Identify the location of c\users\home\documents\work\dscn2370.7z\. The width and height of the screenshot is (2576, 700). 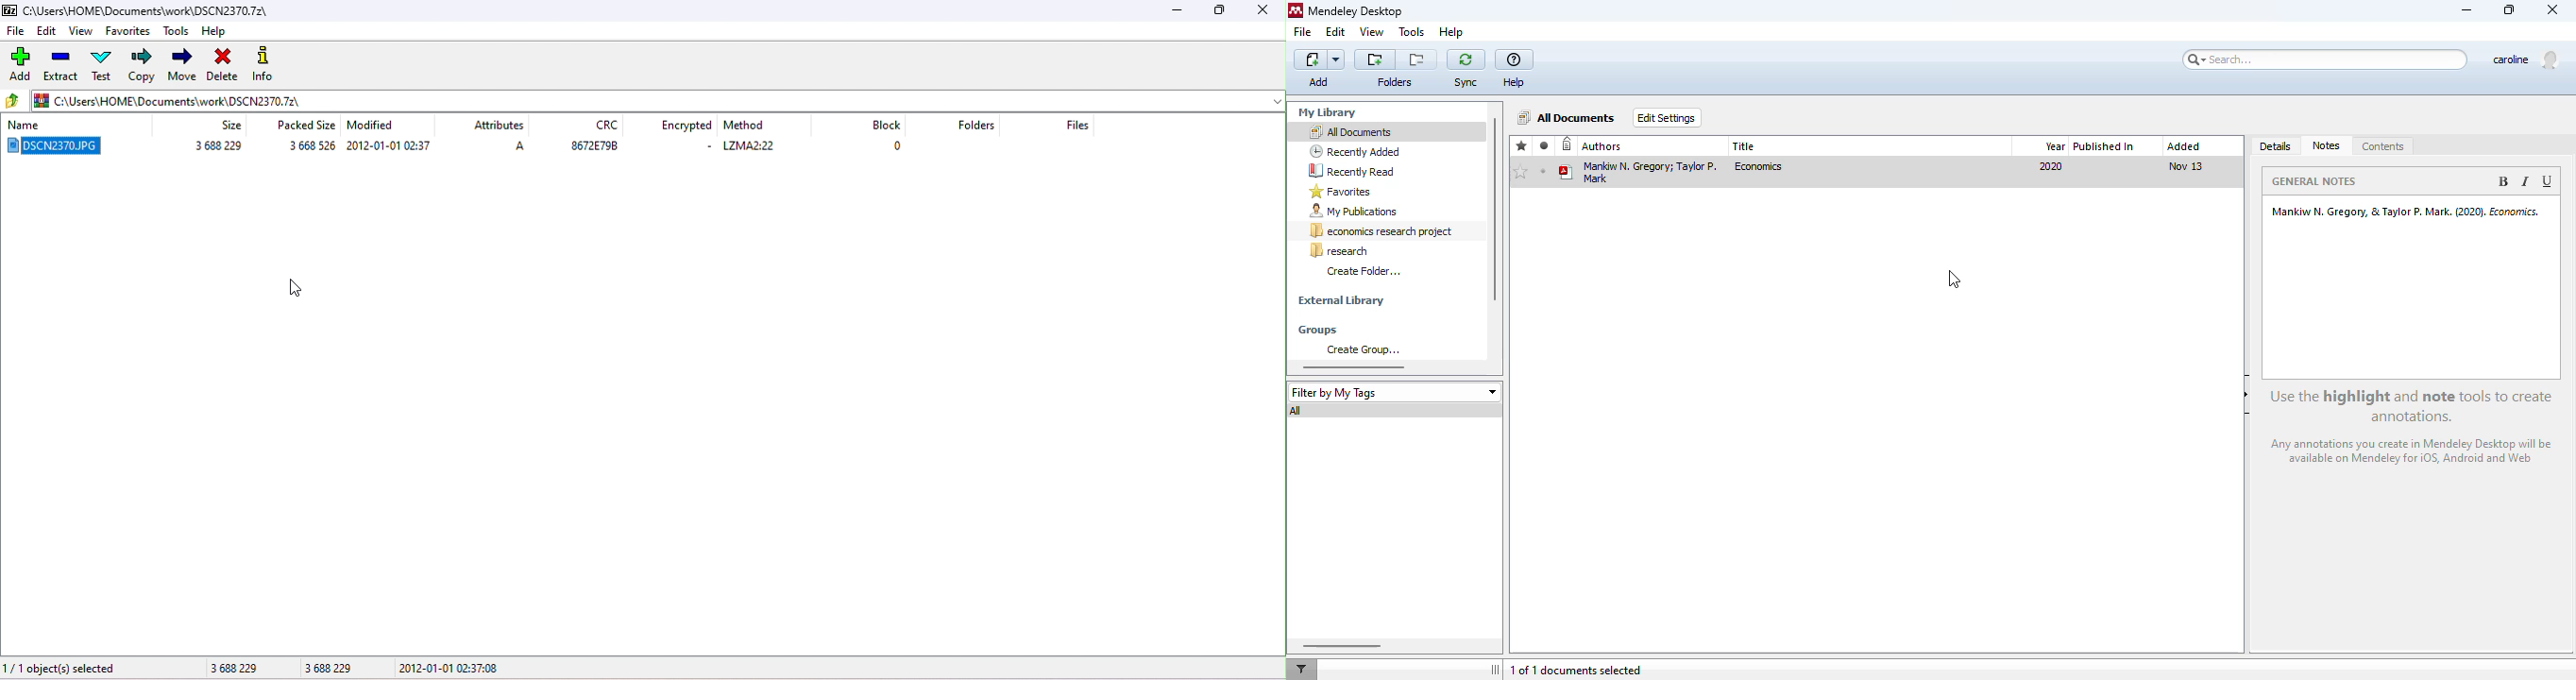
(137, 10).